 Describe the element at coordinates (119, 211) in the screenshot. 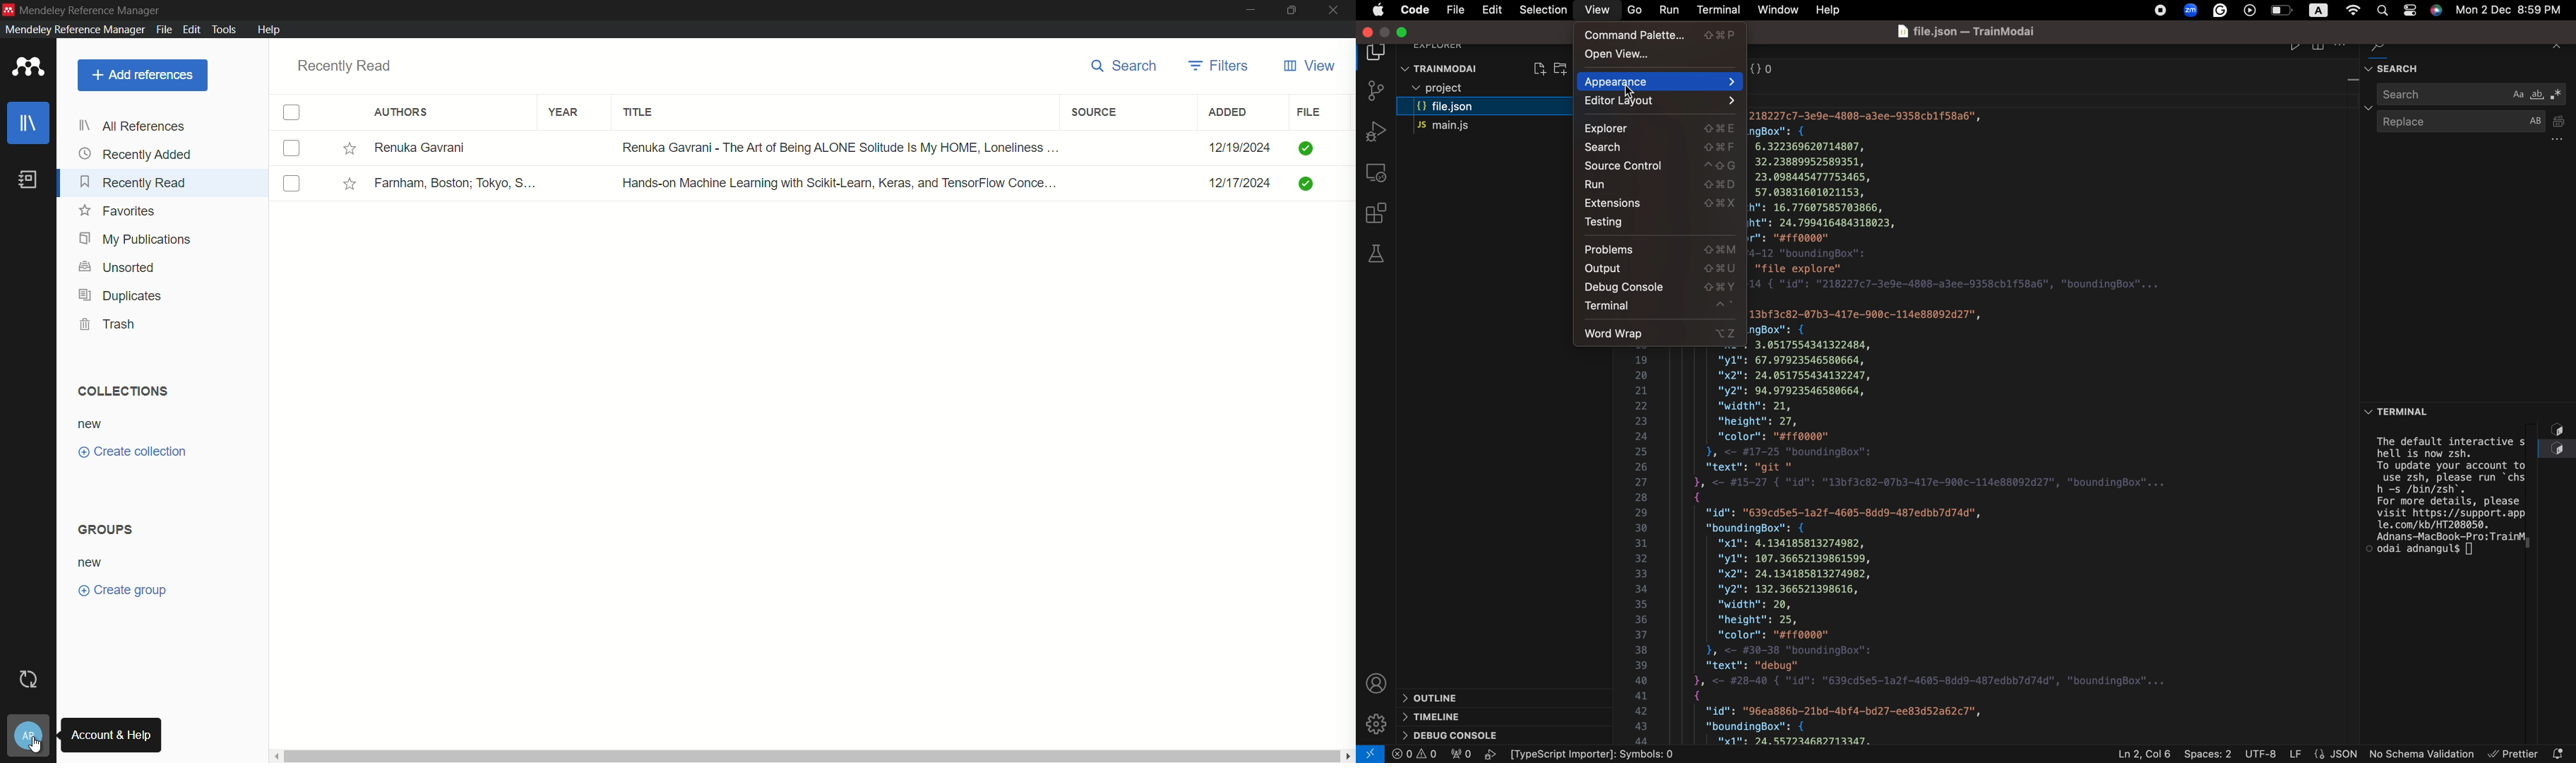

I see `favorite` at that location.